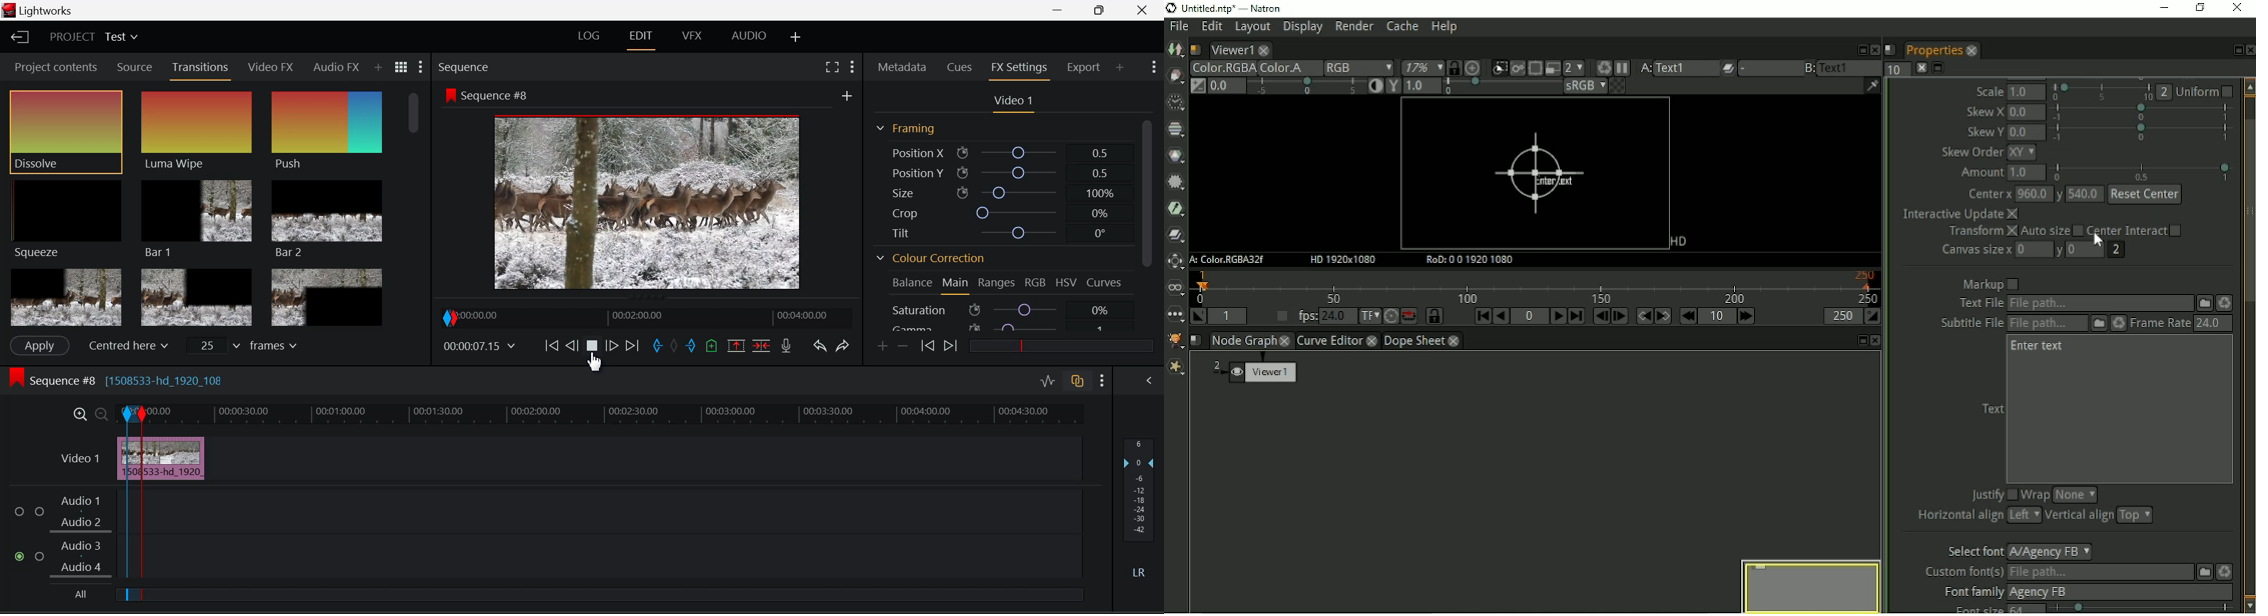 The width and height of the screenshot is (2268, 616). I want to click on Go Back, so click(572, 346).